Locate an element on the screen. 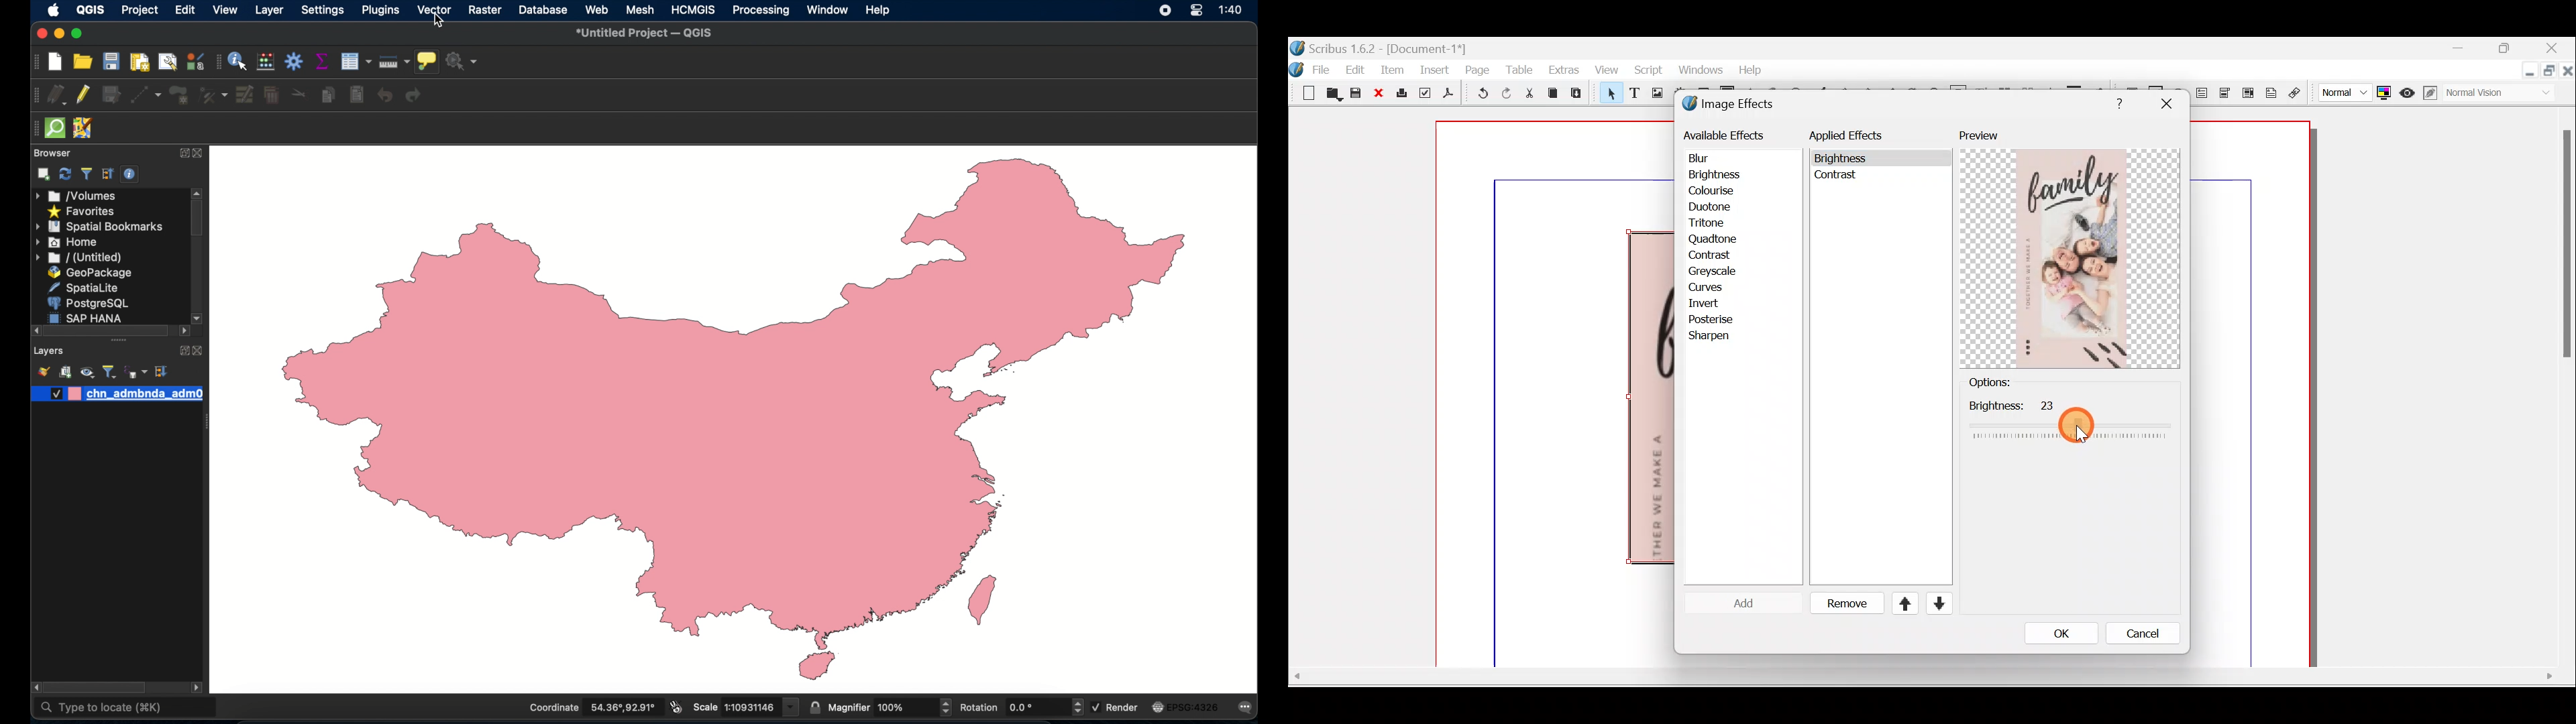 Image resolution: width=2576 pixels, height=728 pixels. new project is located at coordinates (56, 62).